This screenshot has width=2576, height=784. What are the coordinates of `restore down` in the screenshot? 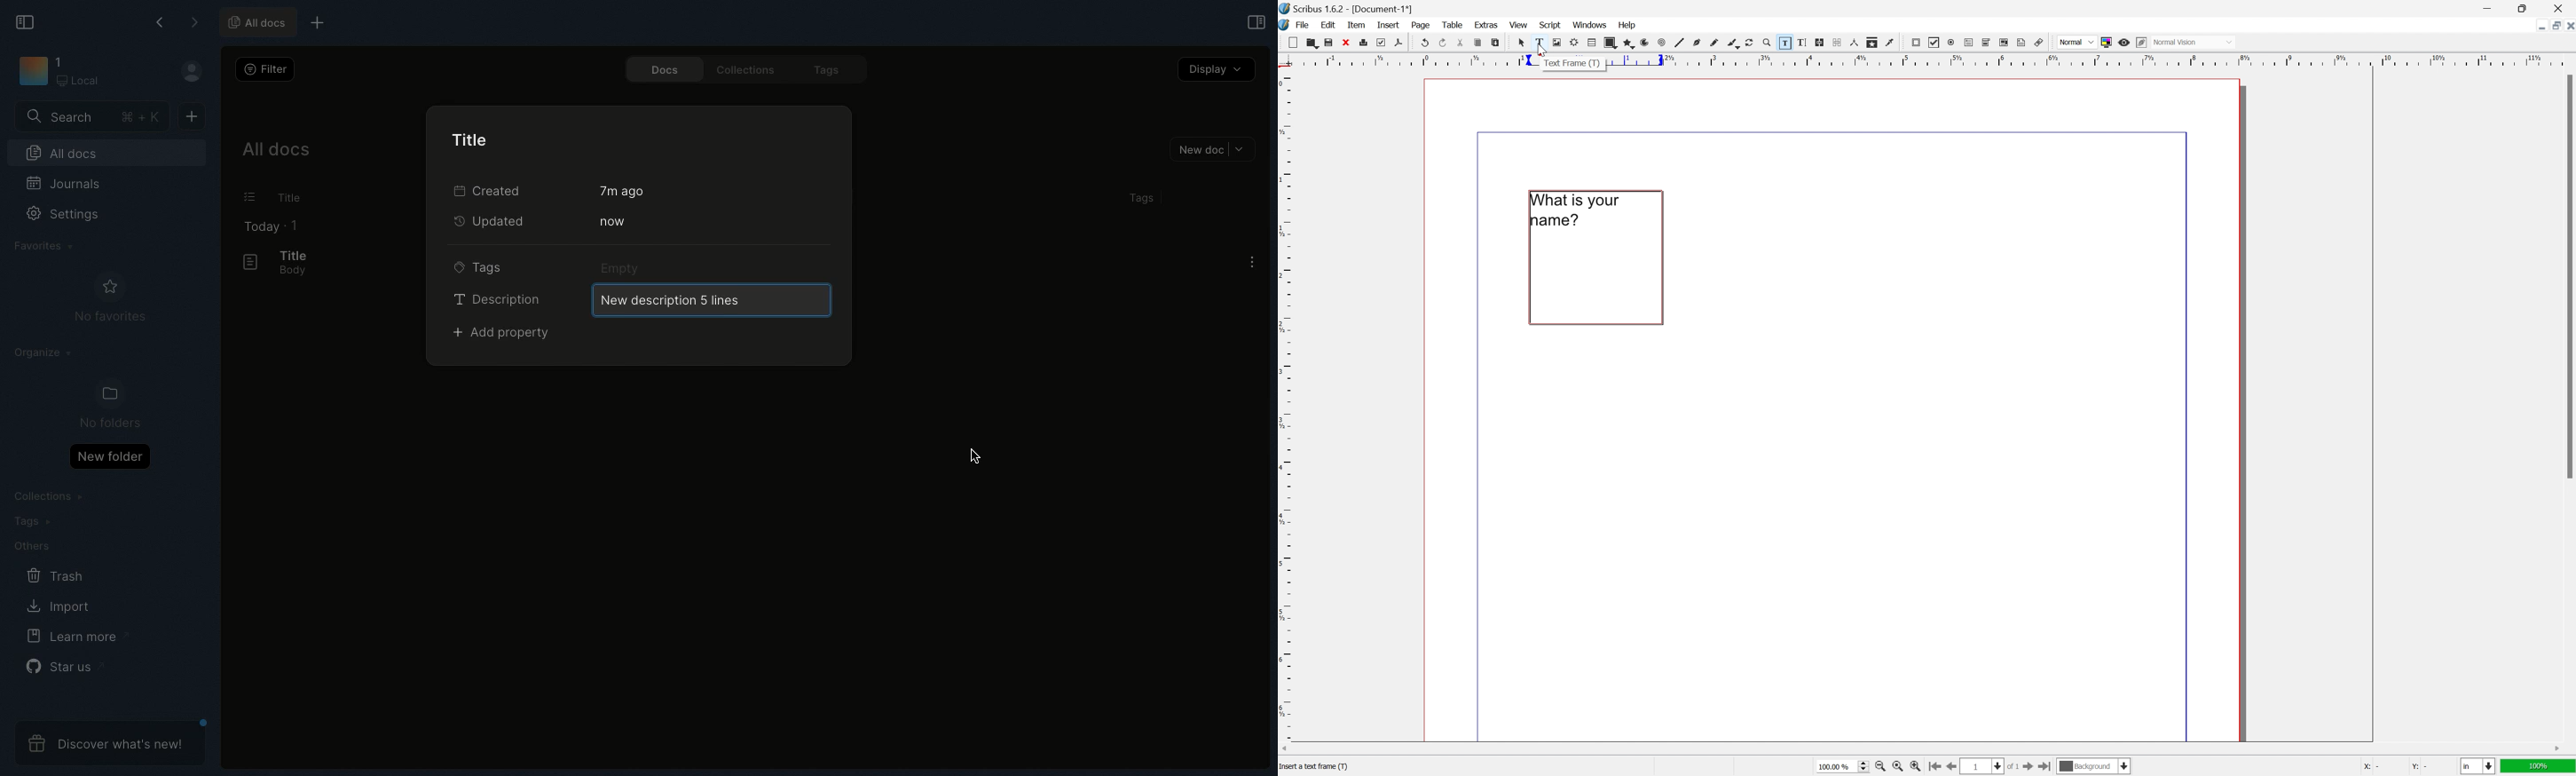 It's located at (2526, 8).